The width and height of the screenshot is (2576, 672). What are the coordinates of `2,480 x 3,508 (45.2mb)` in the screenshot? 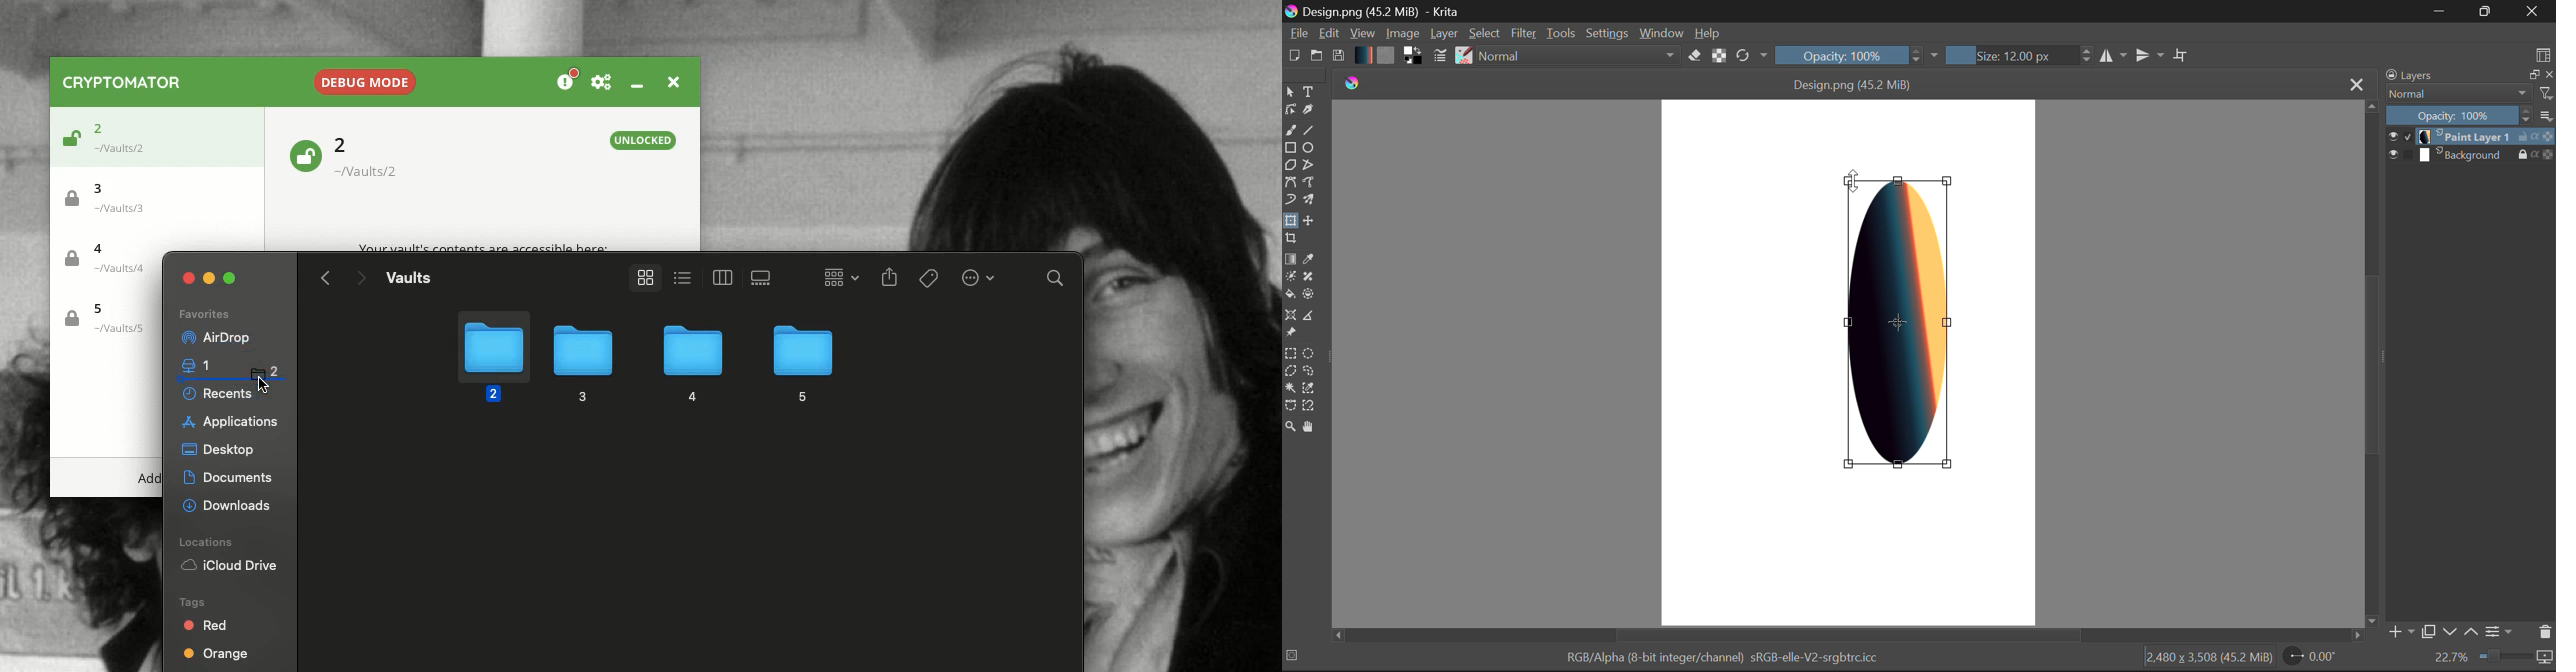 It's located at (2209, 659).